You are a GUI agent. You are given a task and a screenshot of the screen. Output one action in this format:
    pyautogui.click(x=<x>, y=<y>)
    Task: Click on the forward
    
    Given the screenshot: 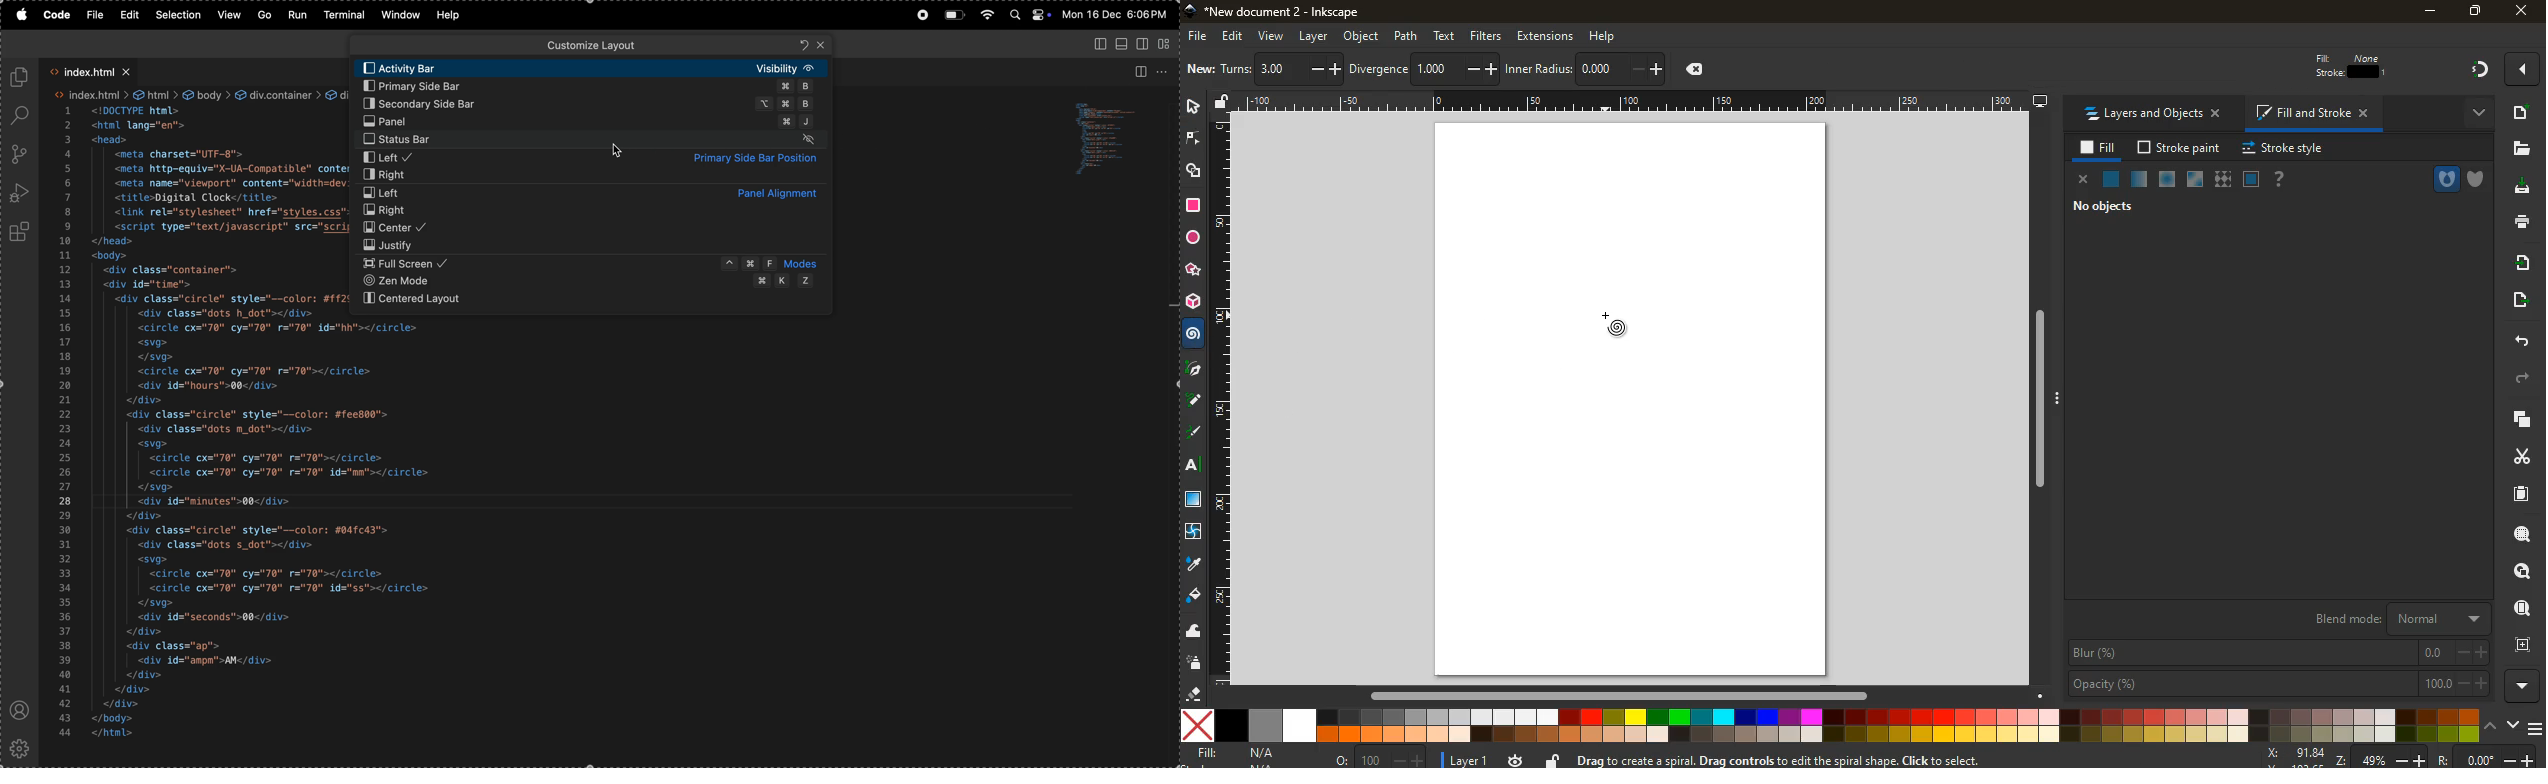 What is the action you would take?
    pyautogui.click(x=370, y=44)
    